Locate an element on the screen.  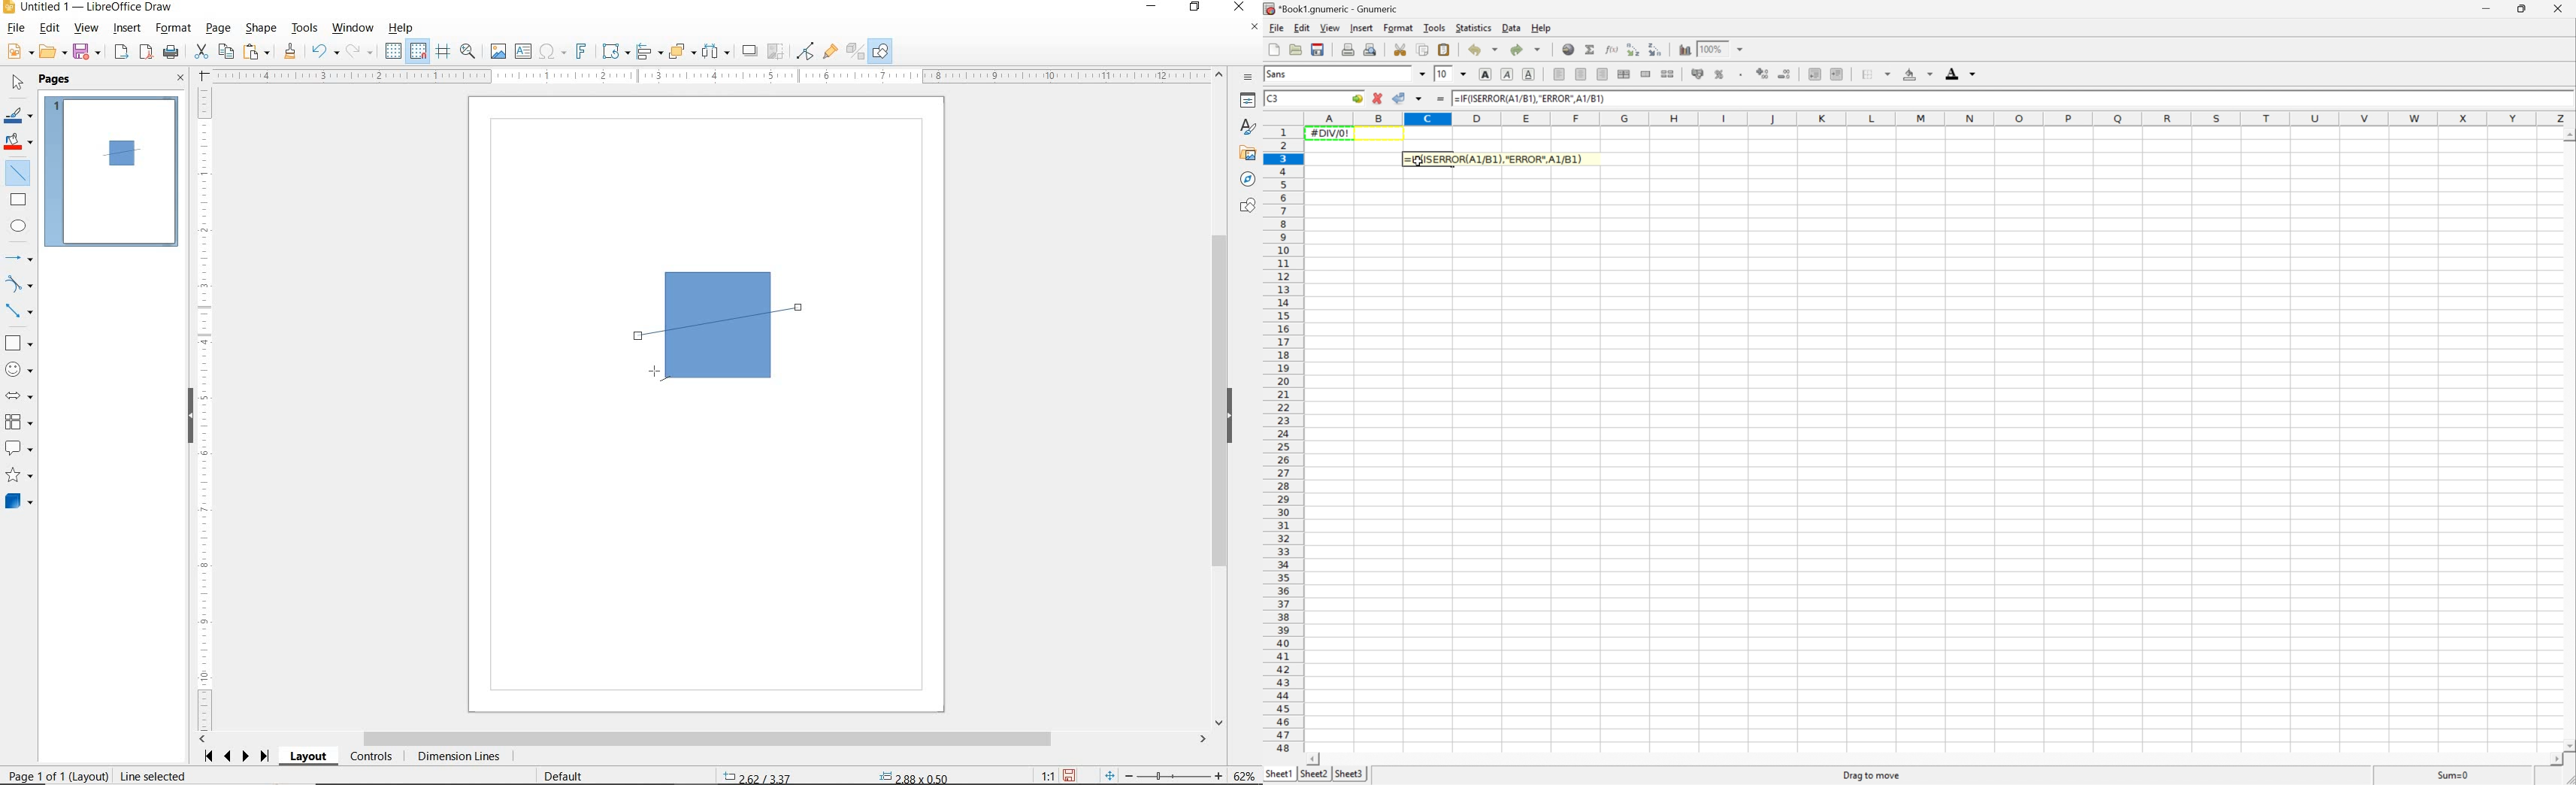
ELLIPSE is located at coordinates (20, 226).